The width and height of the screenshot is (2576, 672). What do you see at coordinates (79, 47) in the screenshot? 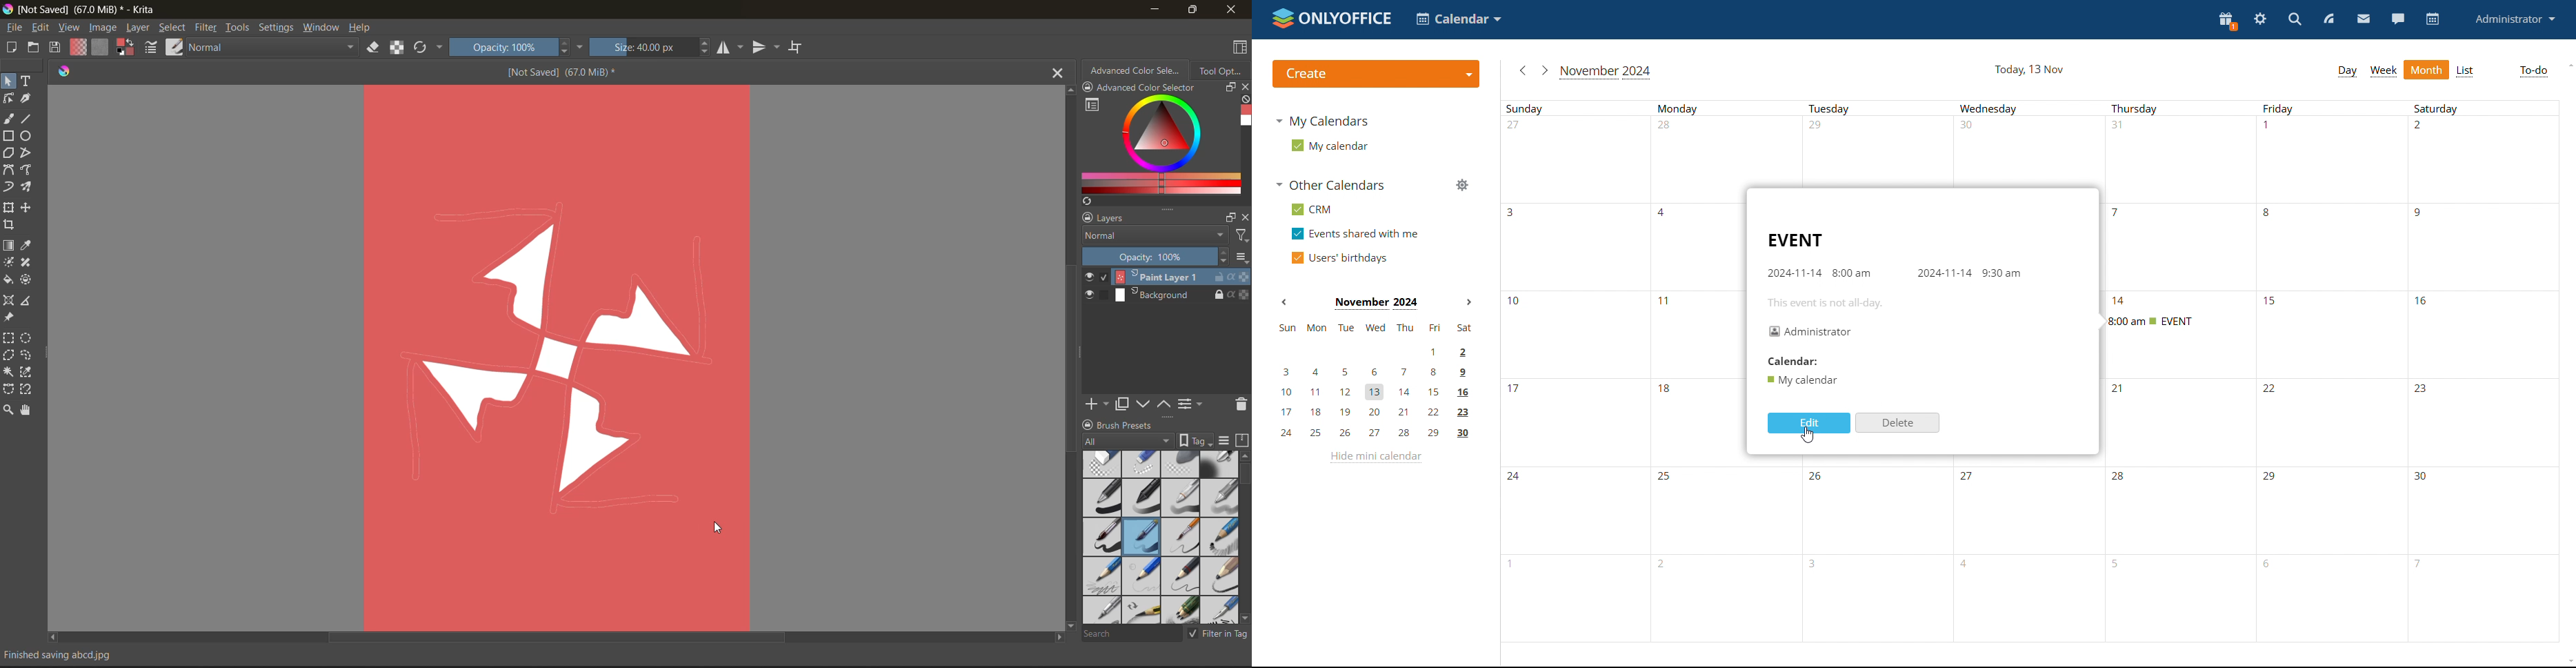
I see `fill gradients` at bounding box center [79, 47].